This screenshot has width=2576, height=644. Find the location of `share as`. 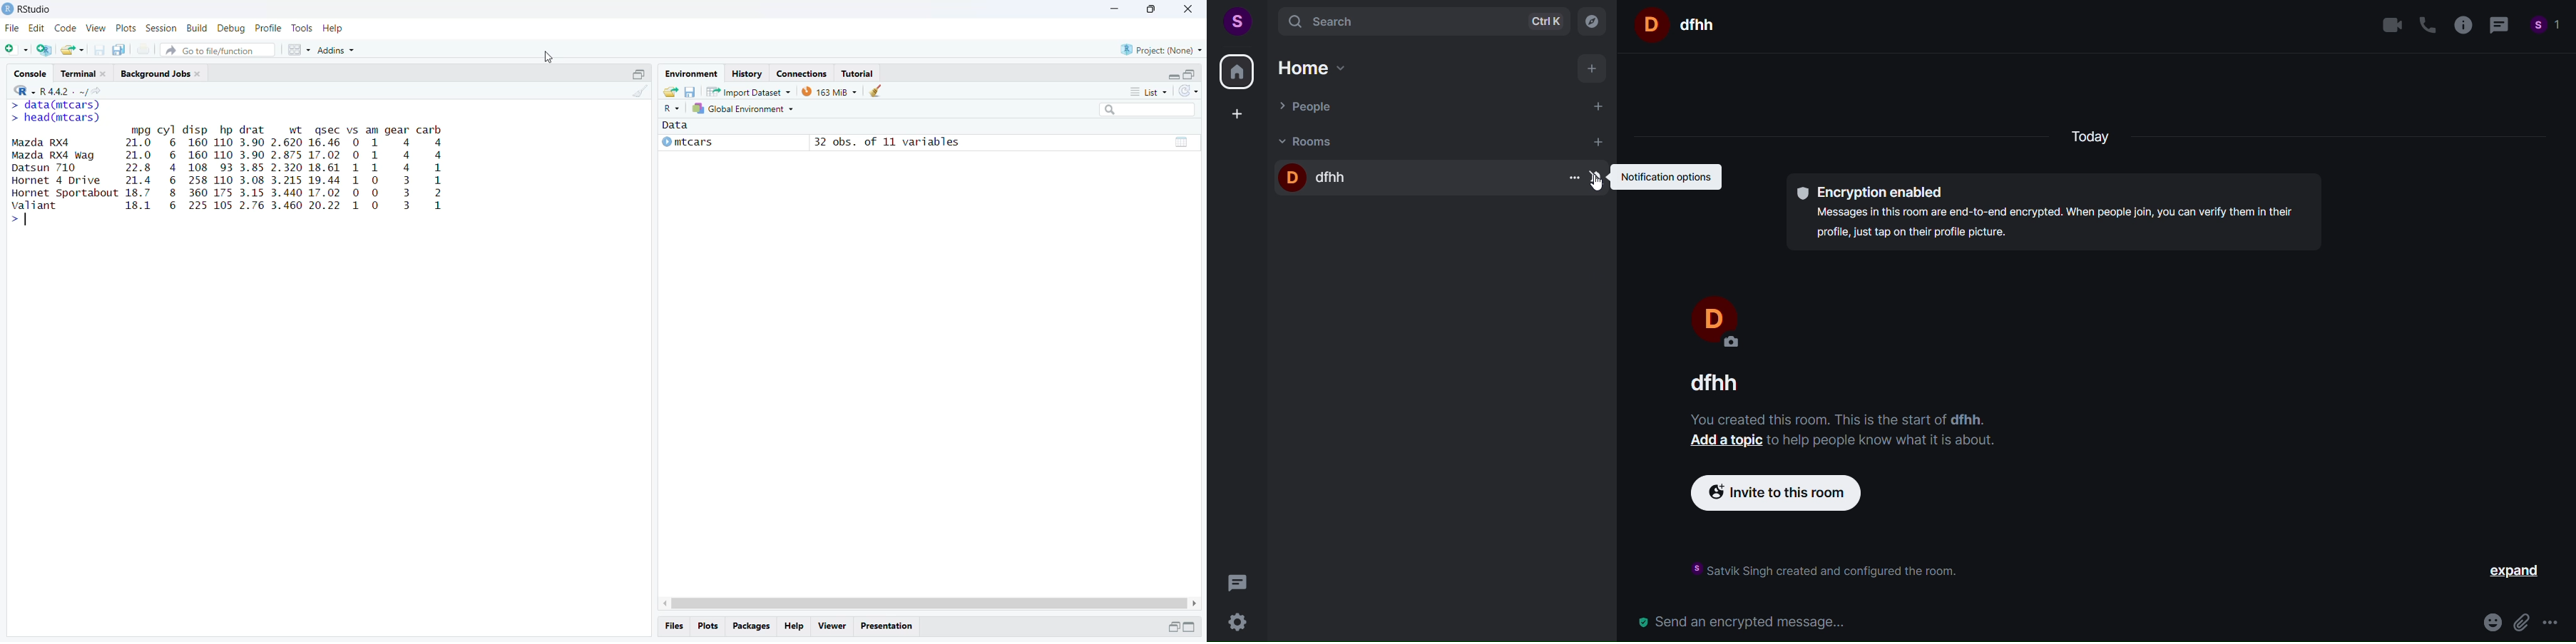

share as is located at coordinates (72, 50).